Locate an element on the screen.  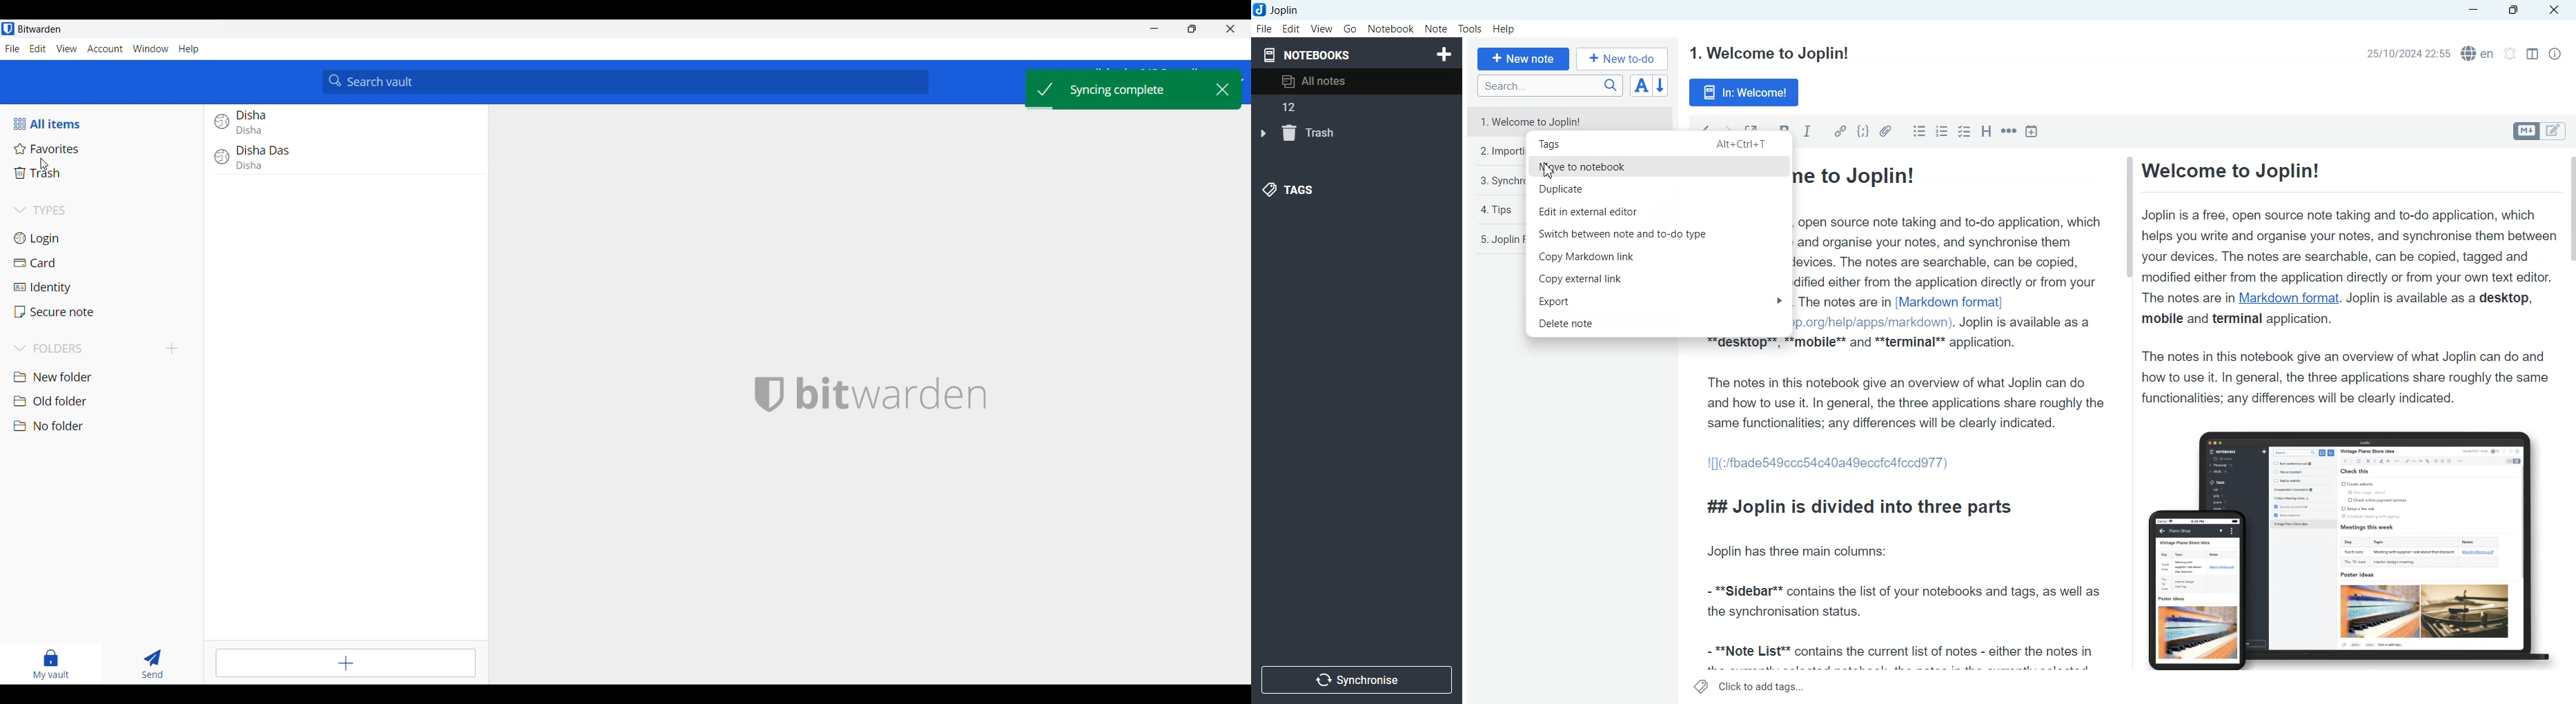
View menu is located at coordinates (66, 49).